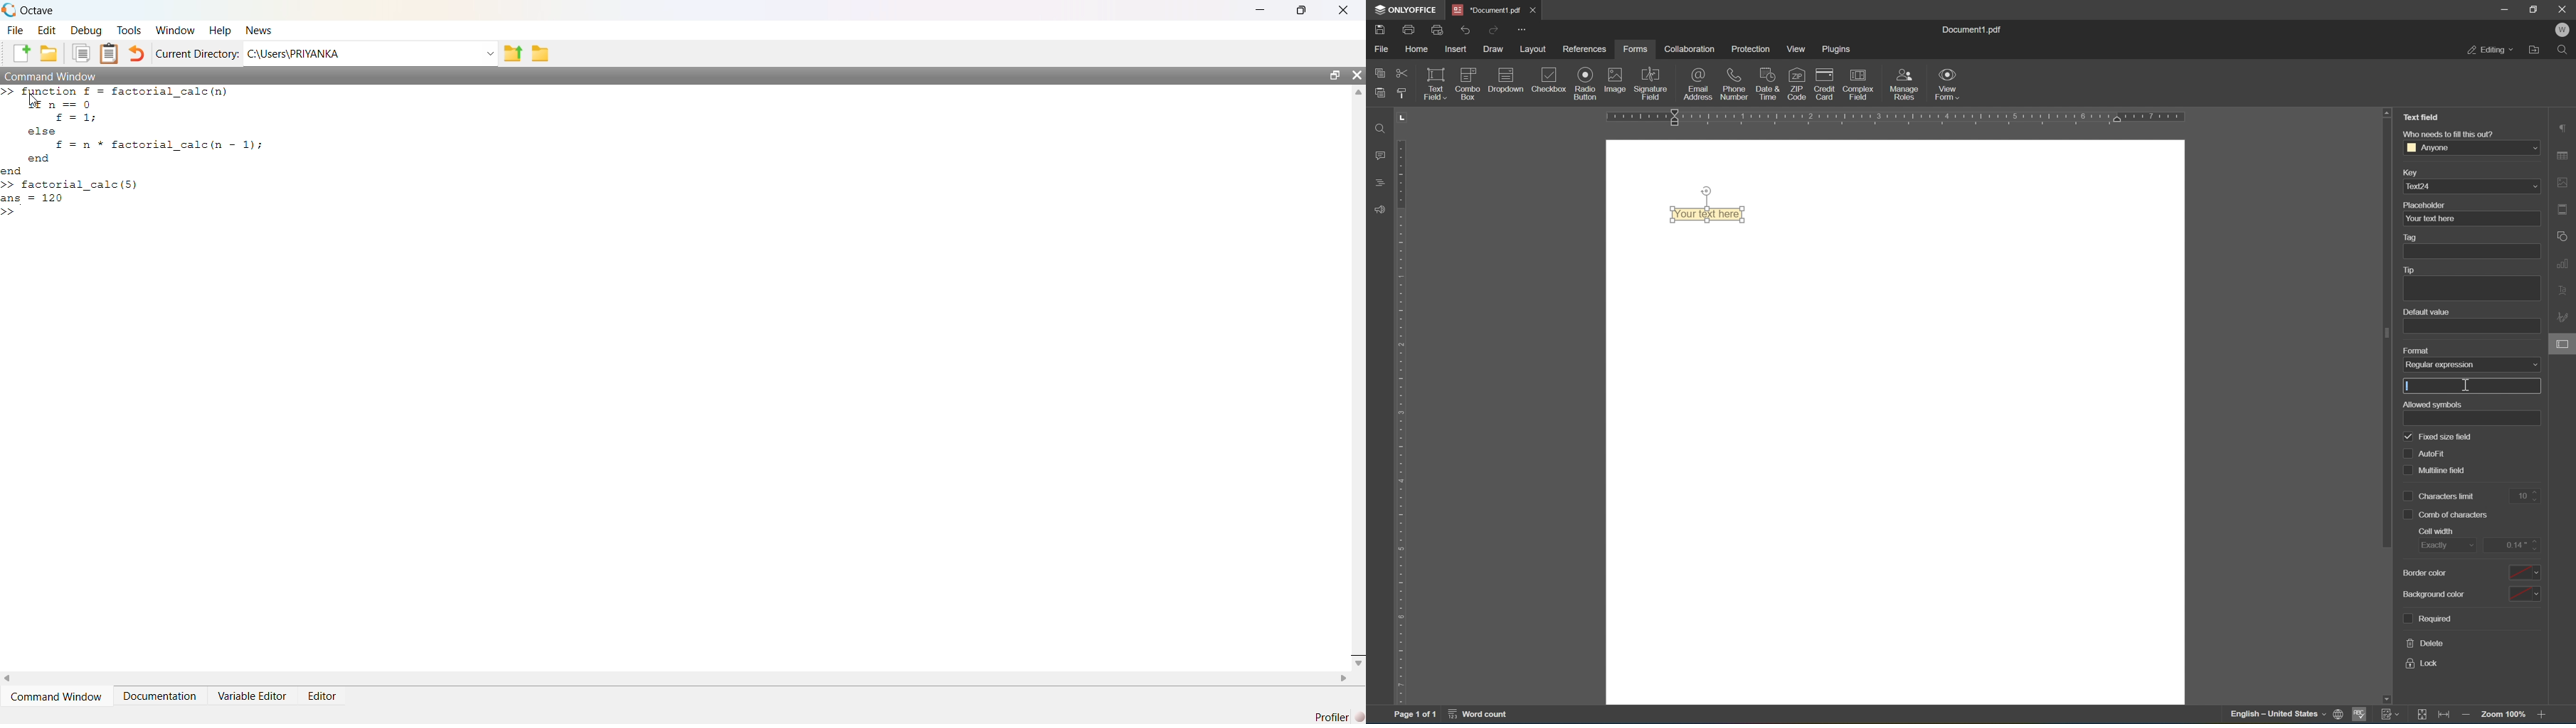 This screenshot has height=728, width=2576. I want to click on comb of characters, so click(2446, 515).